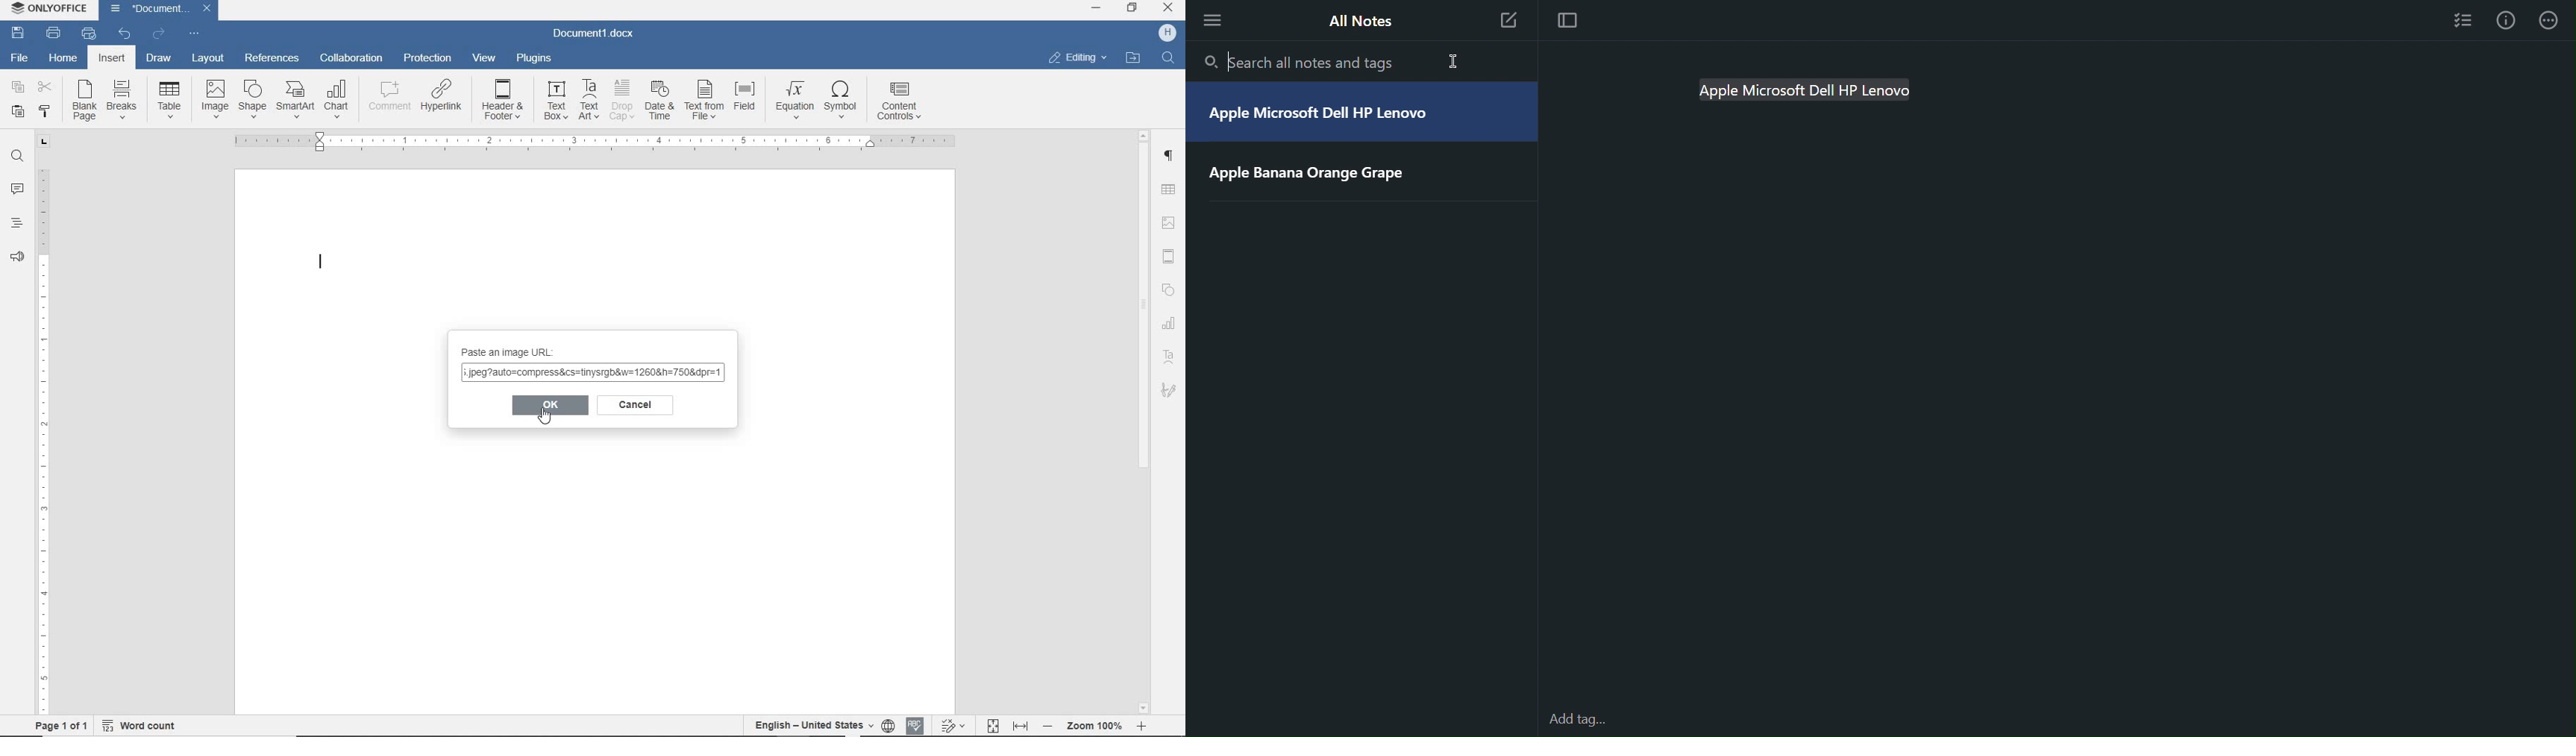  I want to click on header & footer, so click(1170, 255).